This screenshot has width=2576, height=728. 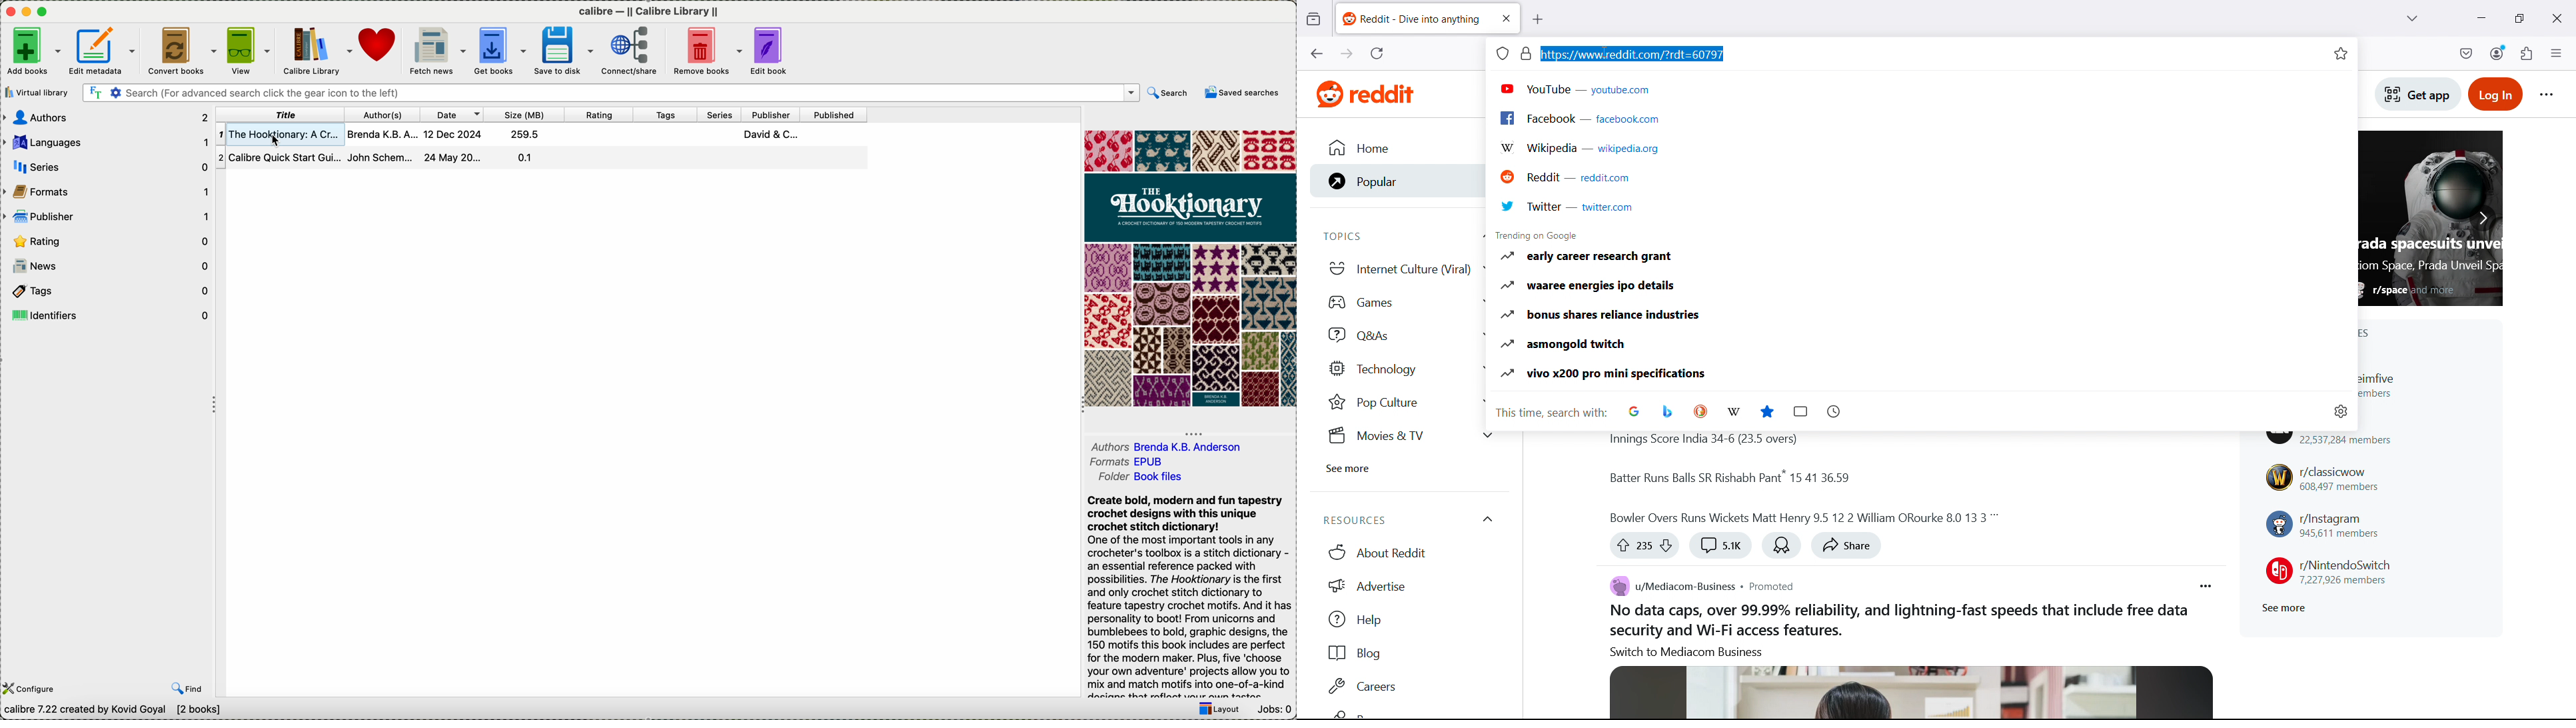 I want to click on Twitter.com, so click(x=1923, y=207).